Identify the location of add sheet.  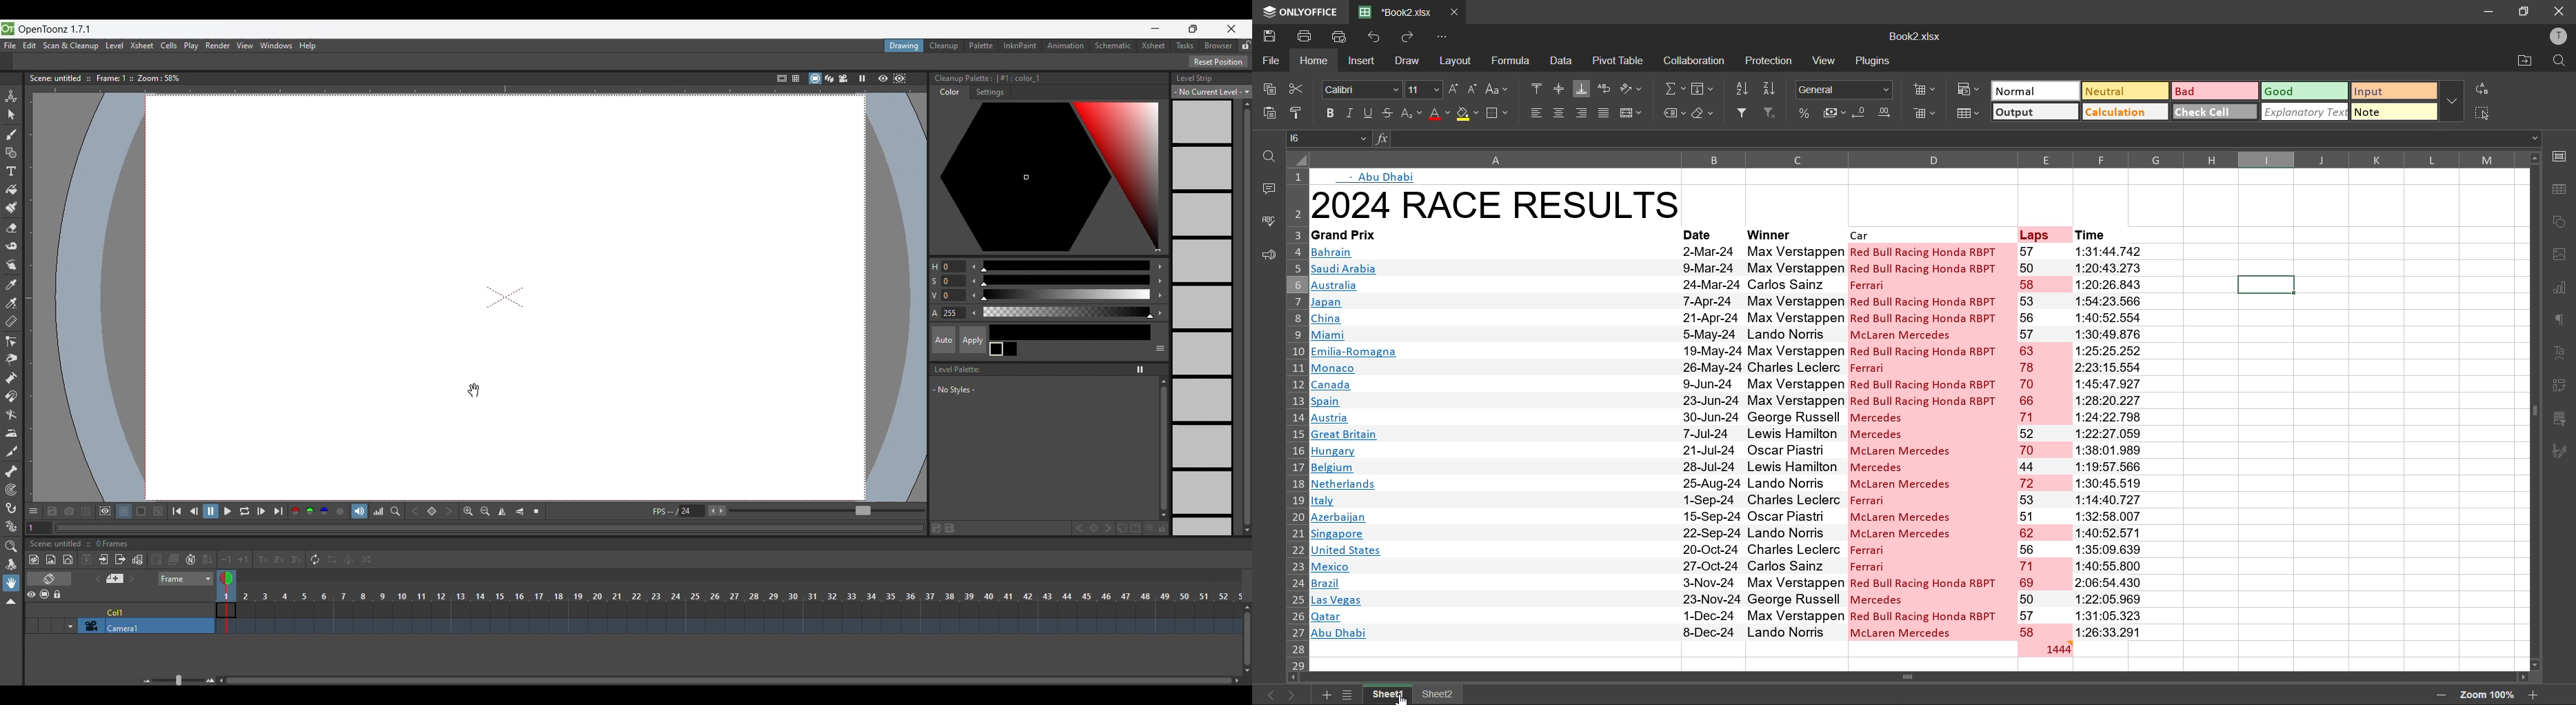
(1327, 694).